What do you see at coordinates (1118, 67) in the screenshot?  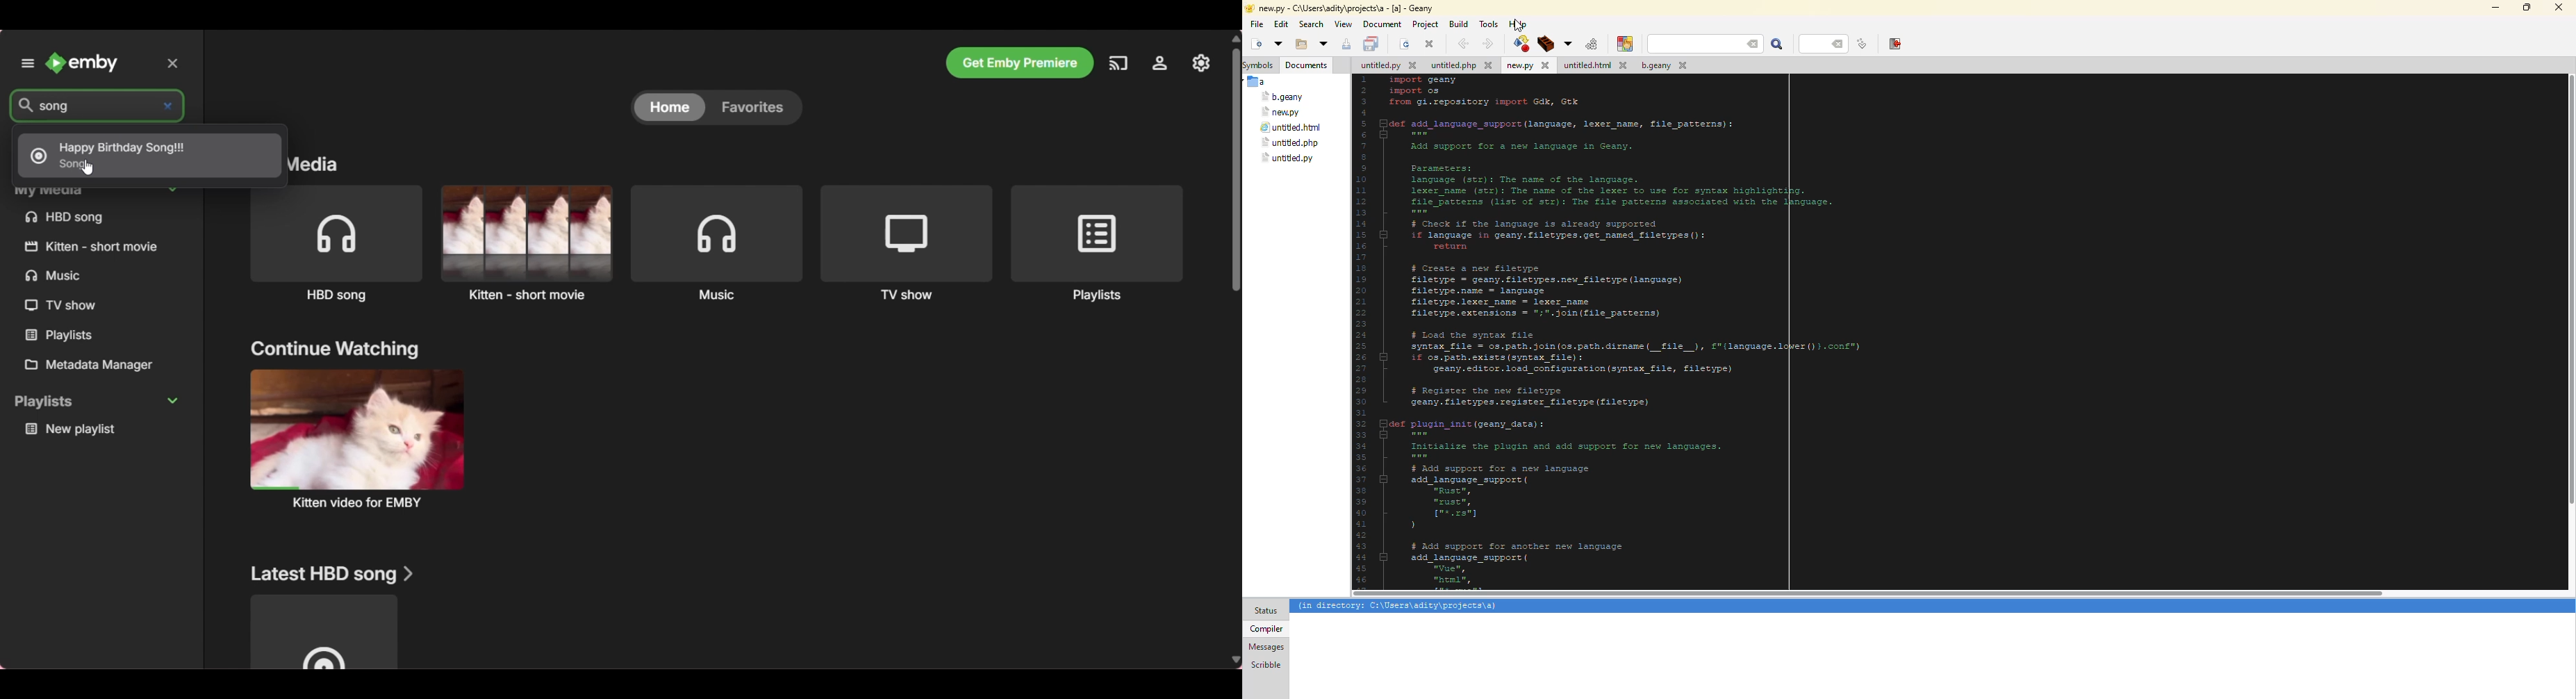 I see `Play on another device` at bounding box center [1118, 67].